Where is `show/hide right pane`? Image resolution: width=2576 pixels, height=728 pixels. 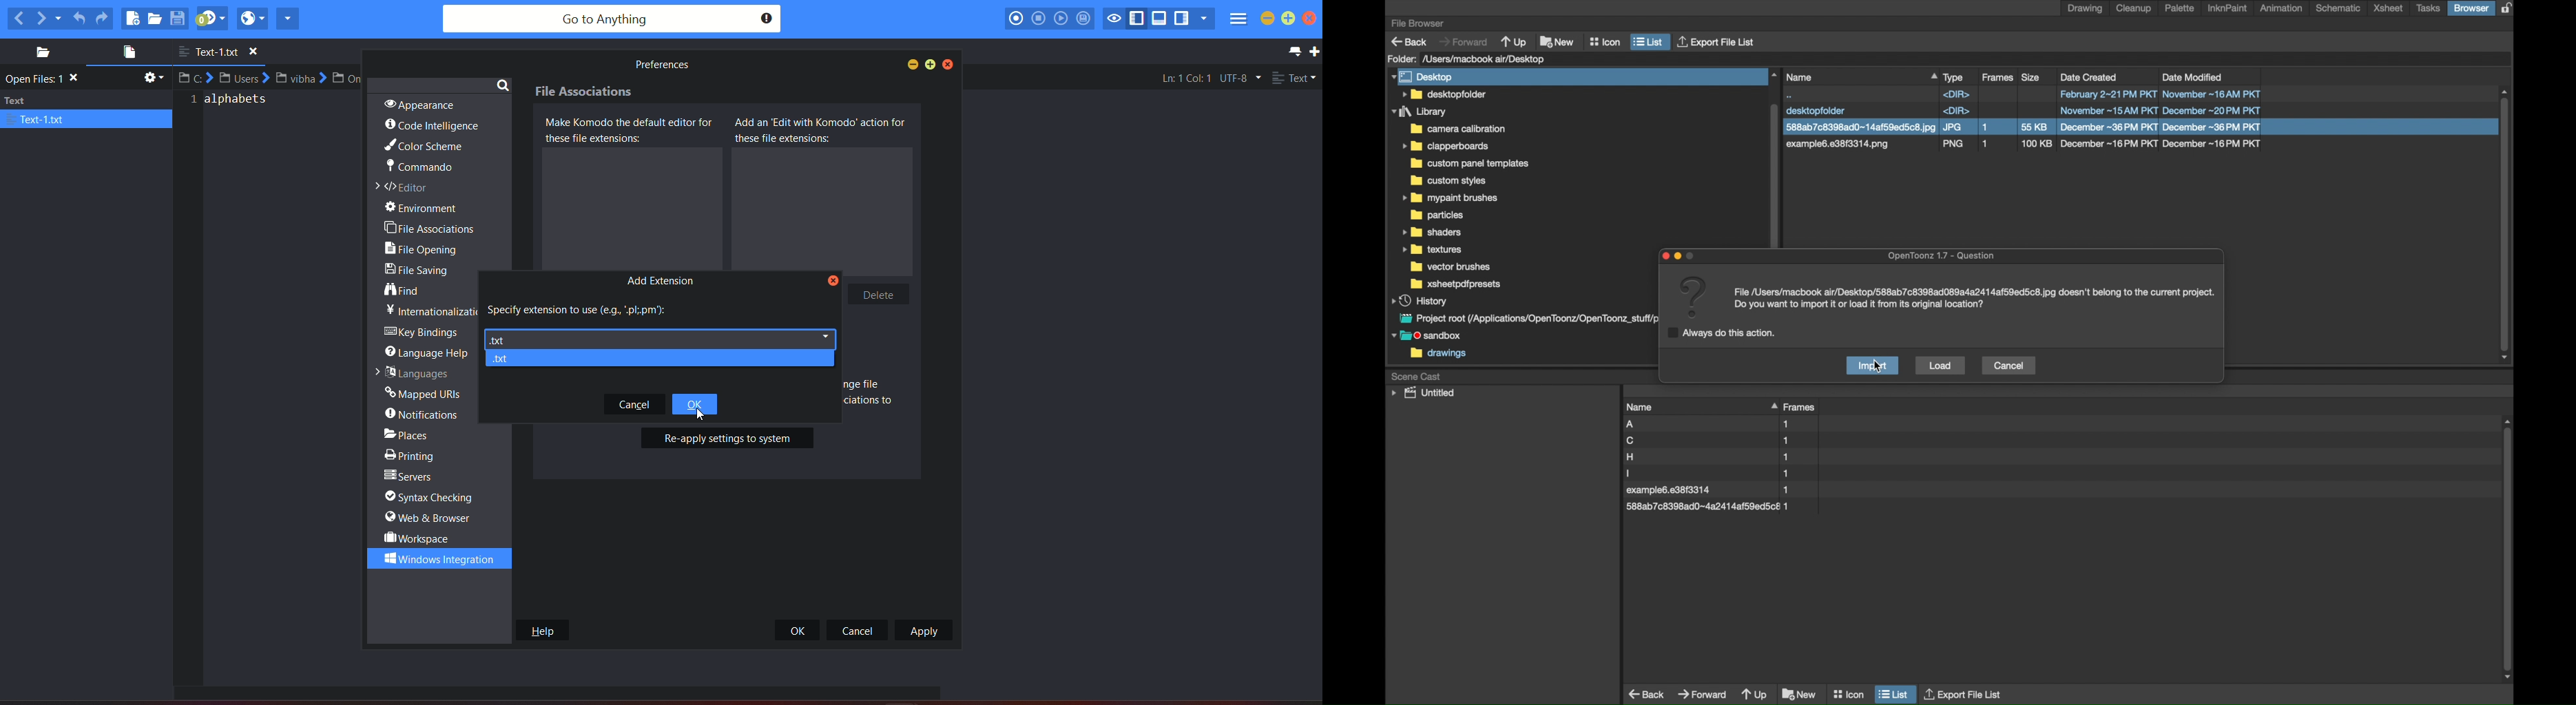 show/hide right pane is located at coordinates (1181, 20).